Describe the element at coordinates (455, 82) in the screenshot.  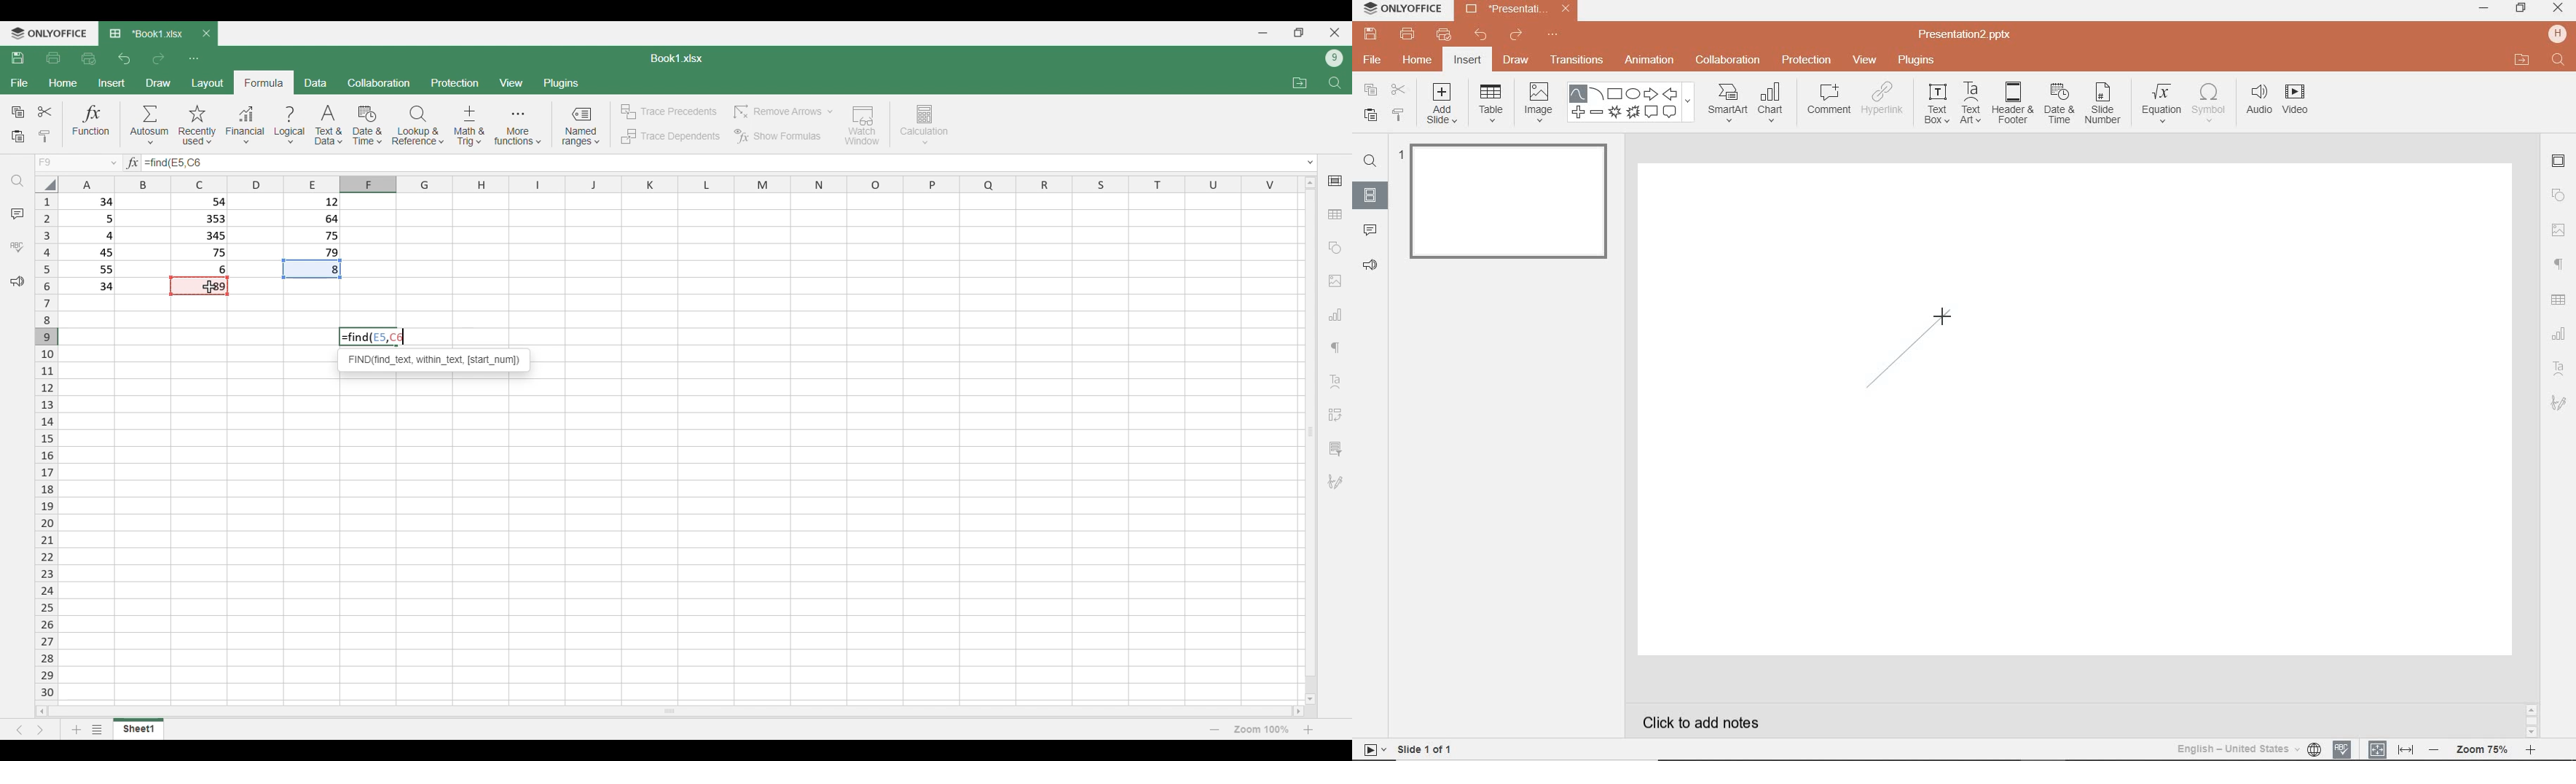
I see `Protection menu` at that location.